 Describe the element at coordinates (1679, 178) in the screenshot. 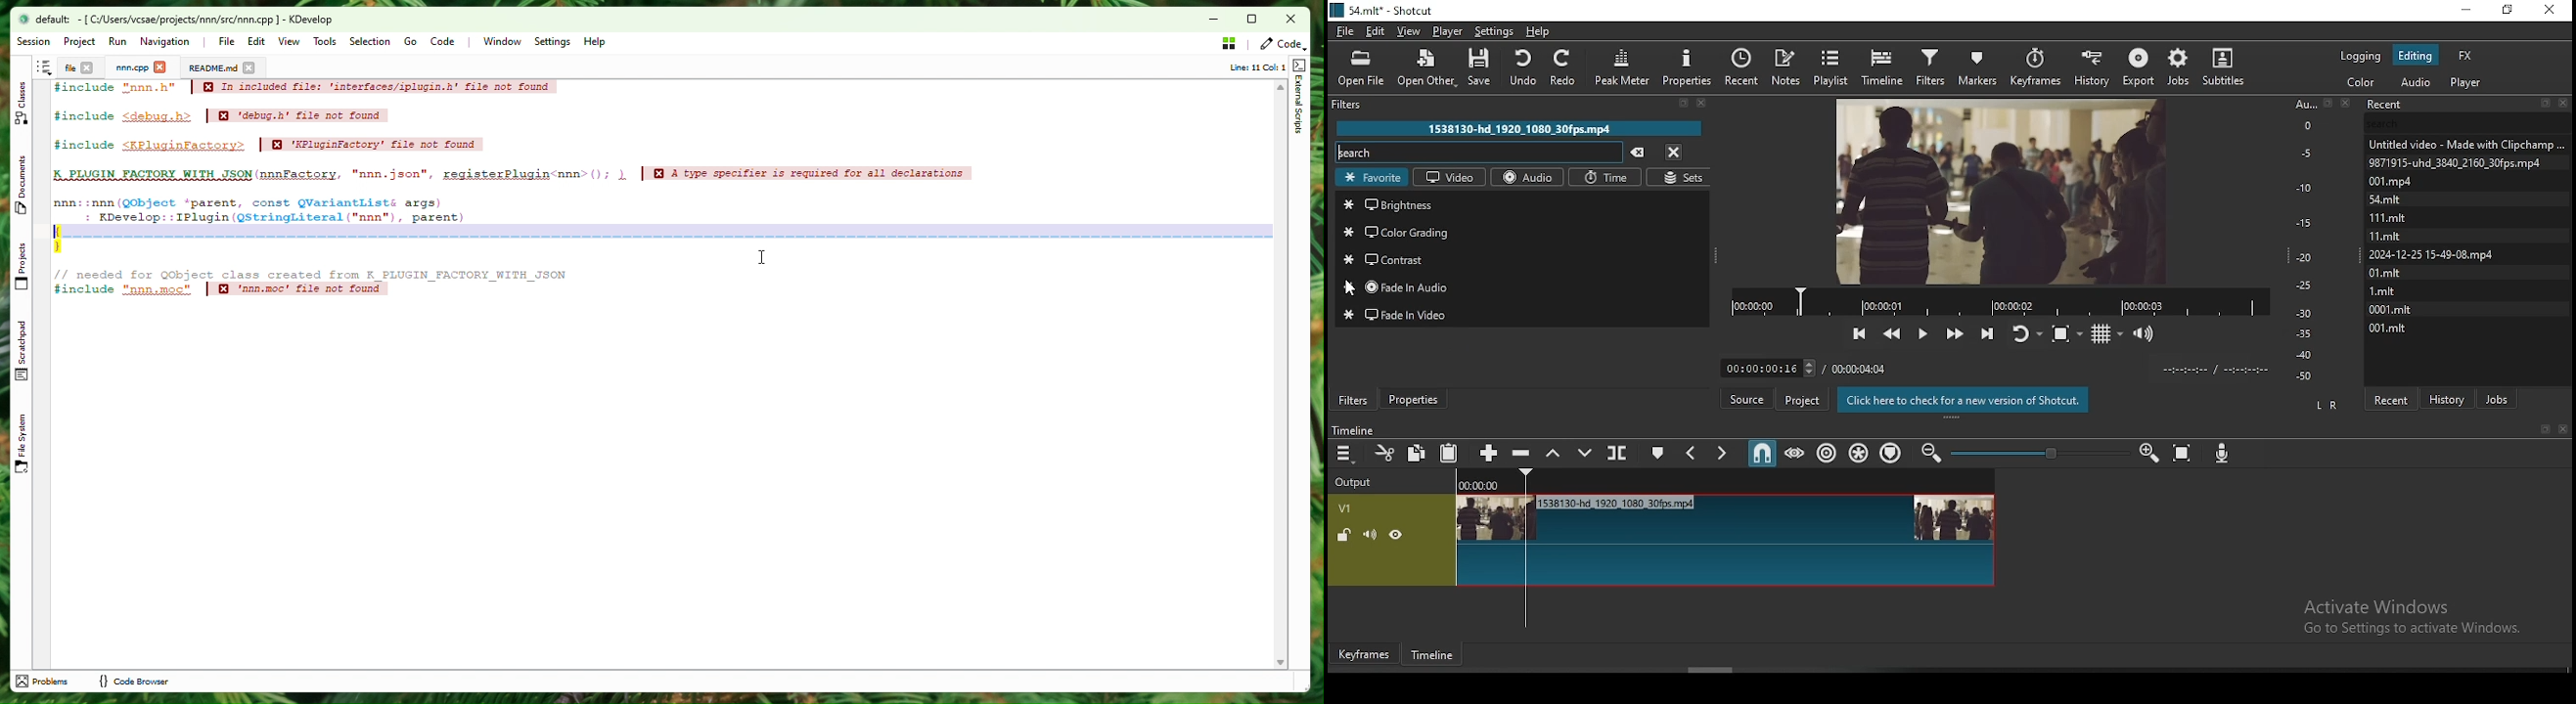

I see `sets` at that location.